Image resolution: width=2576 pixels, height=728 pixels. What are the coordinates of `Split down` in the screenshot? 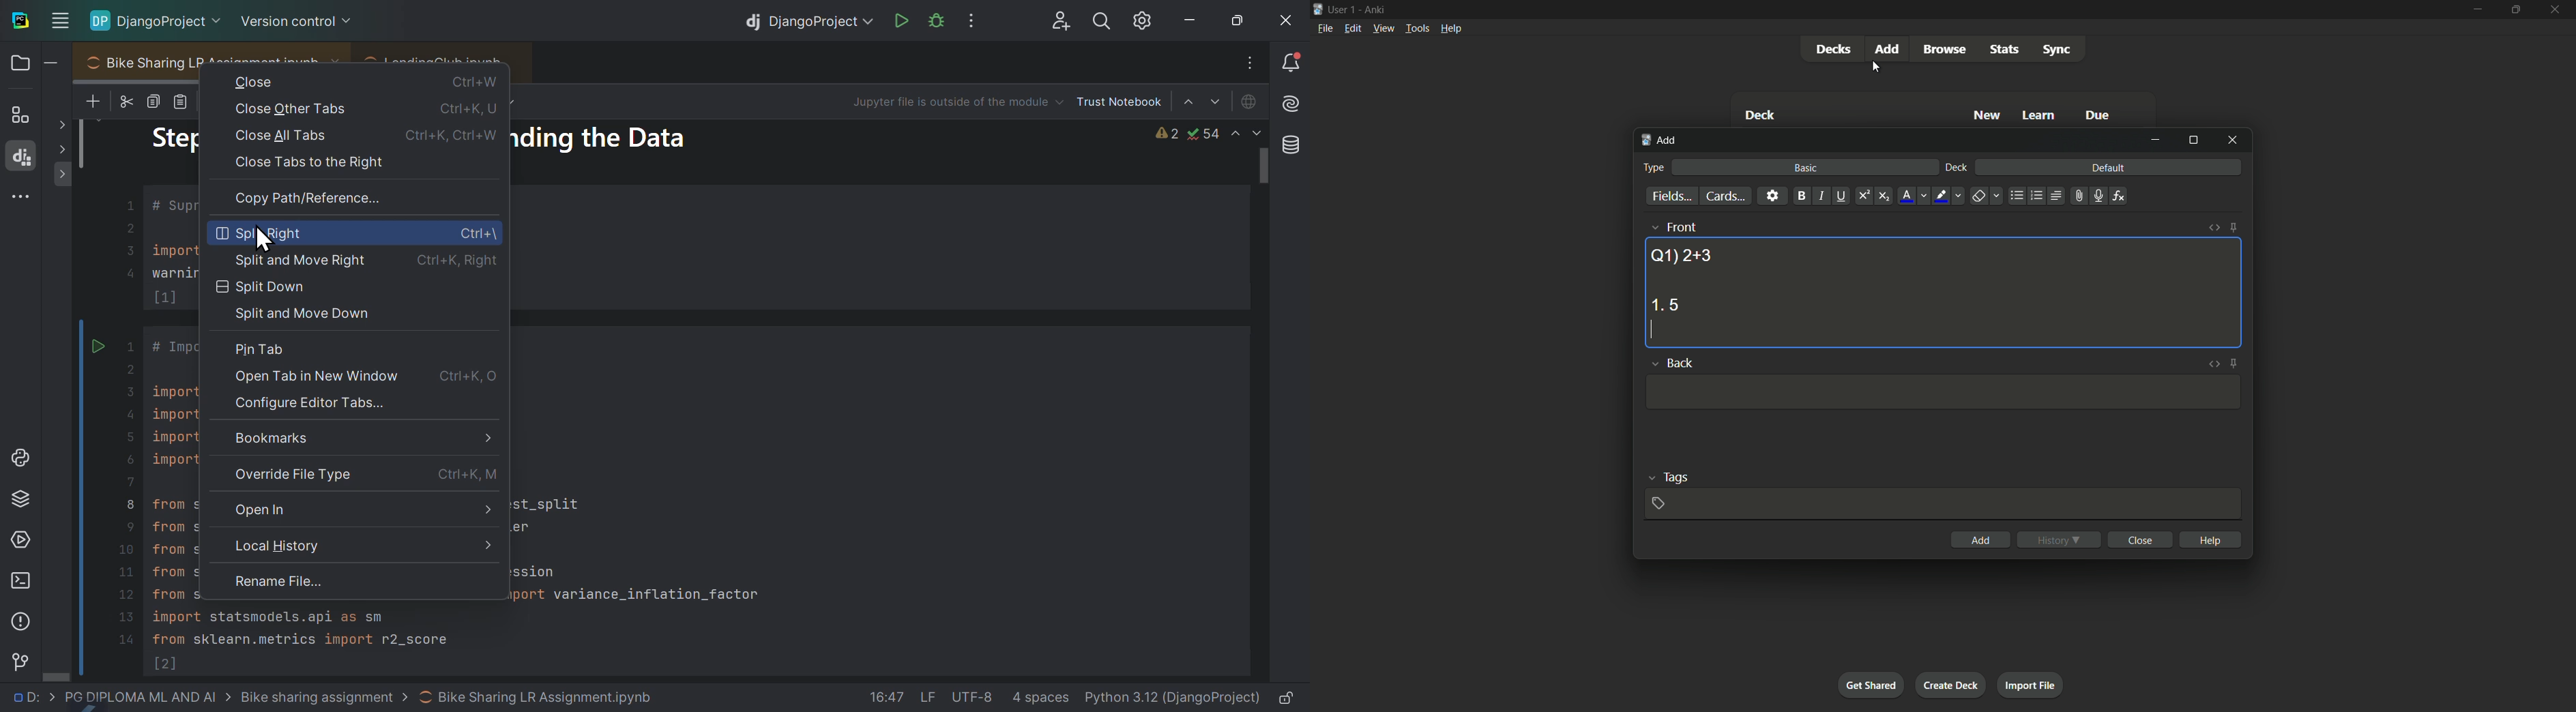 It's located at (302, 289).